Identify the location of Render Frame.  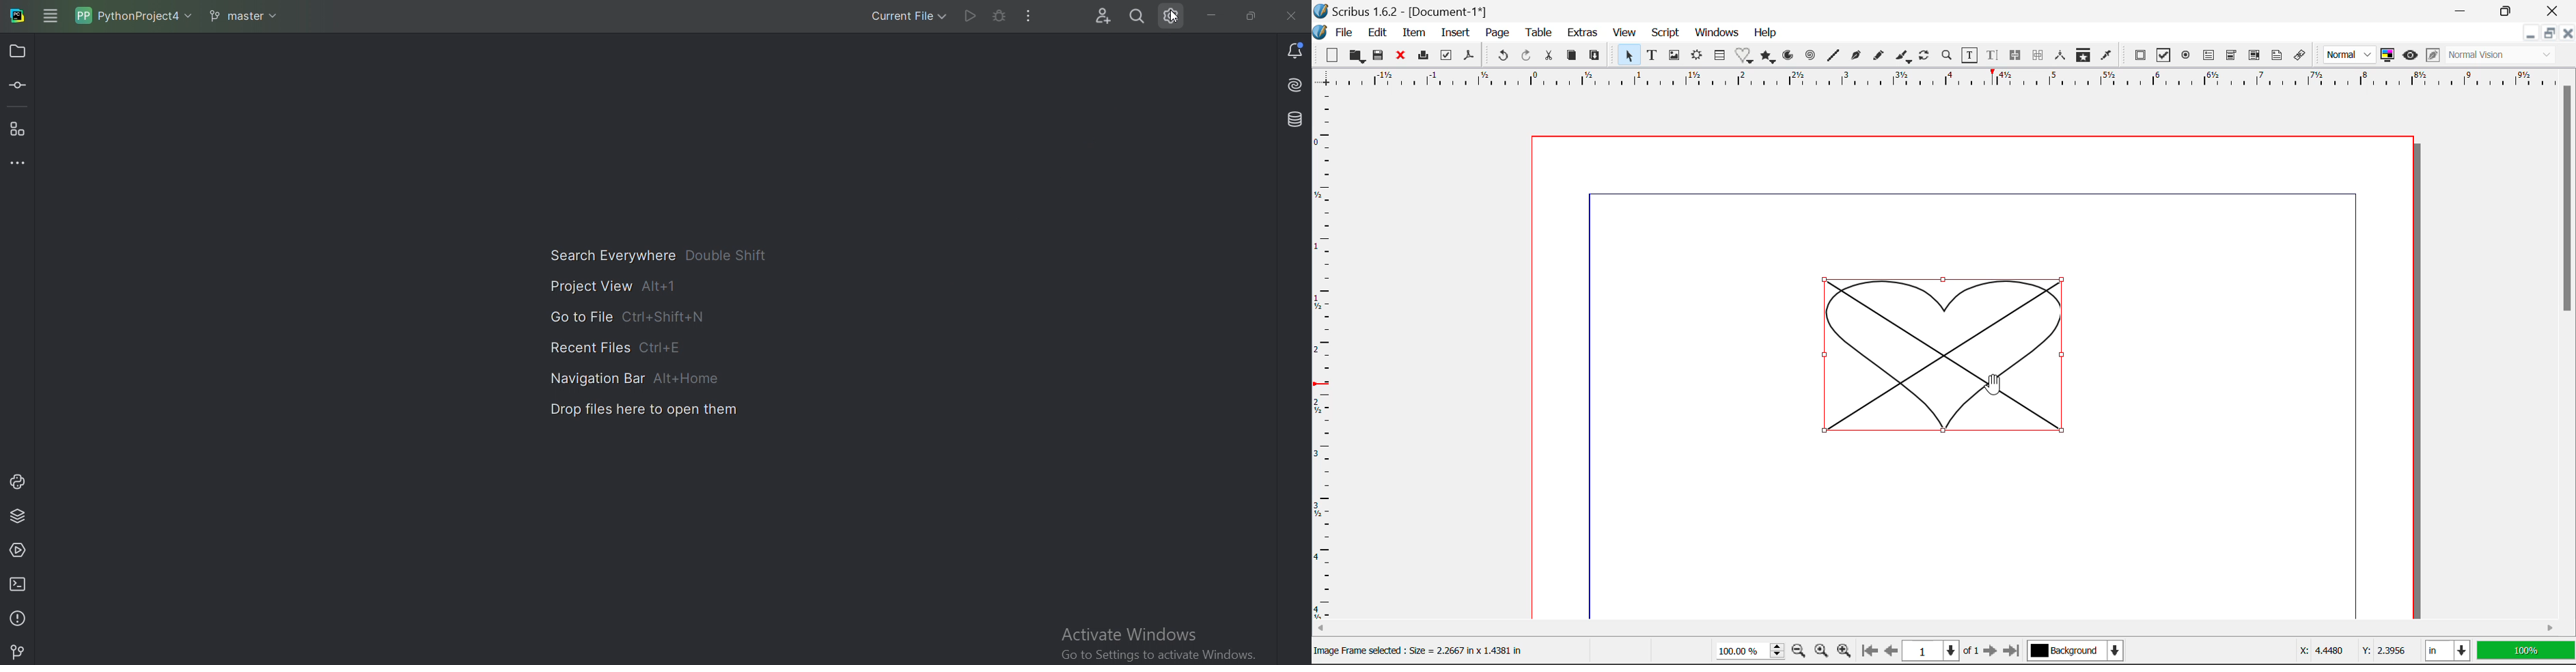
(1698, 56).